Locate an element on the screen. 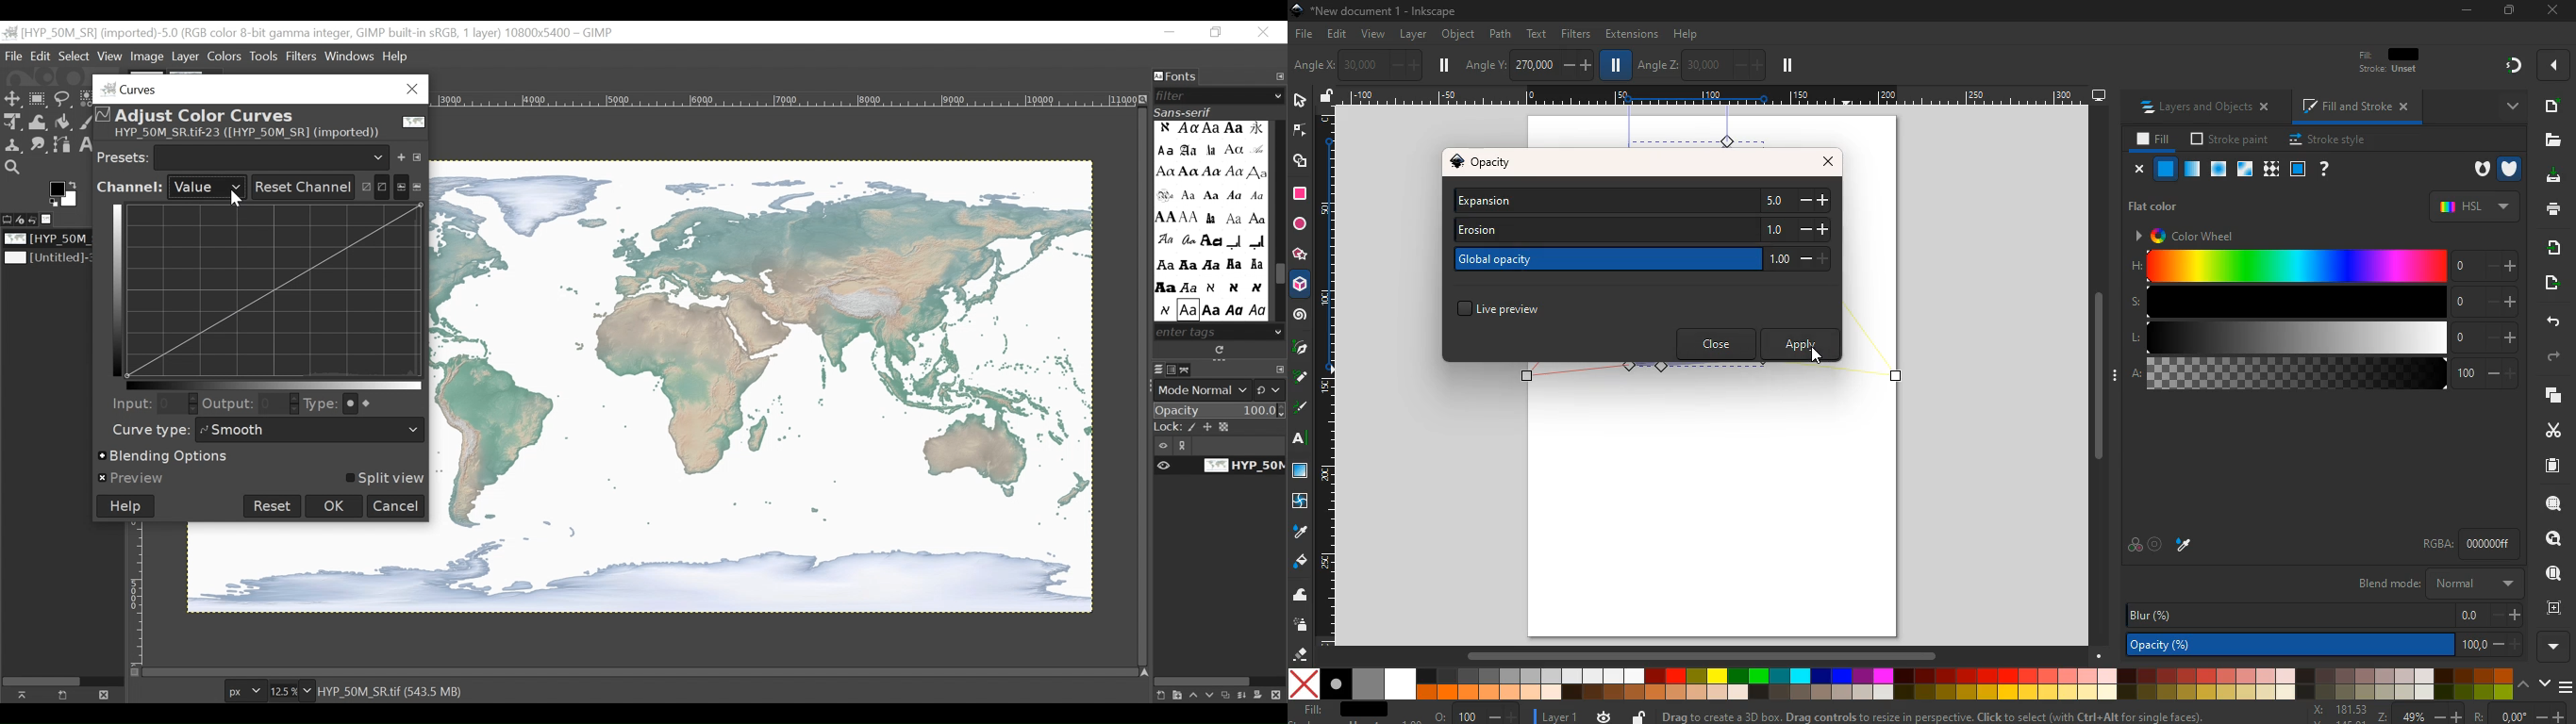 The image size is (2576, 728). pause is located at coordinates (1787, 66).